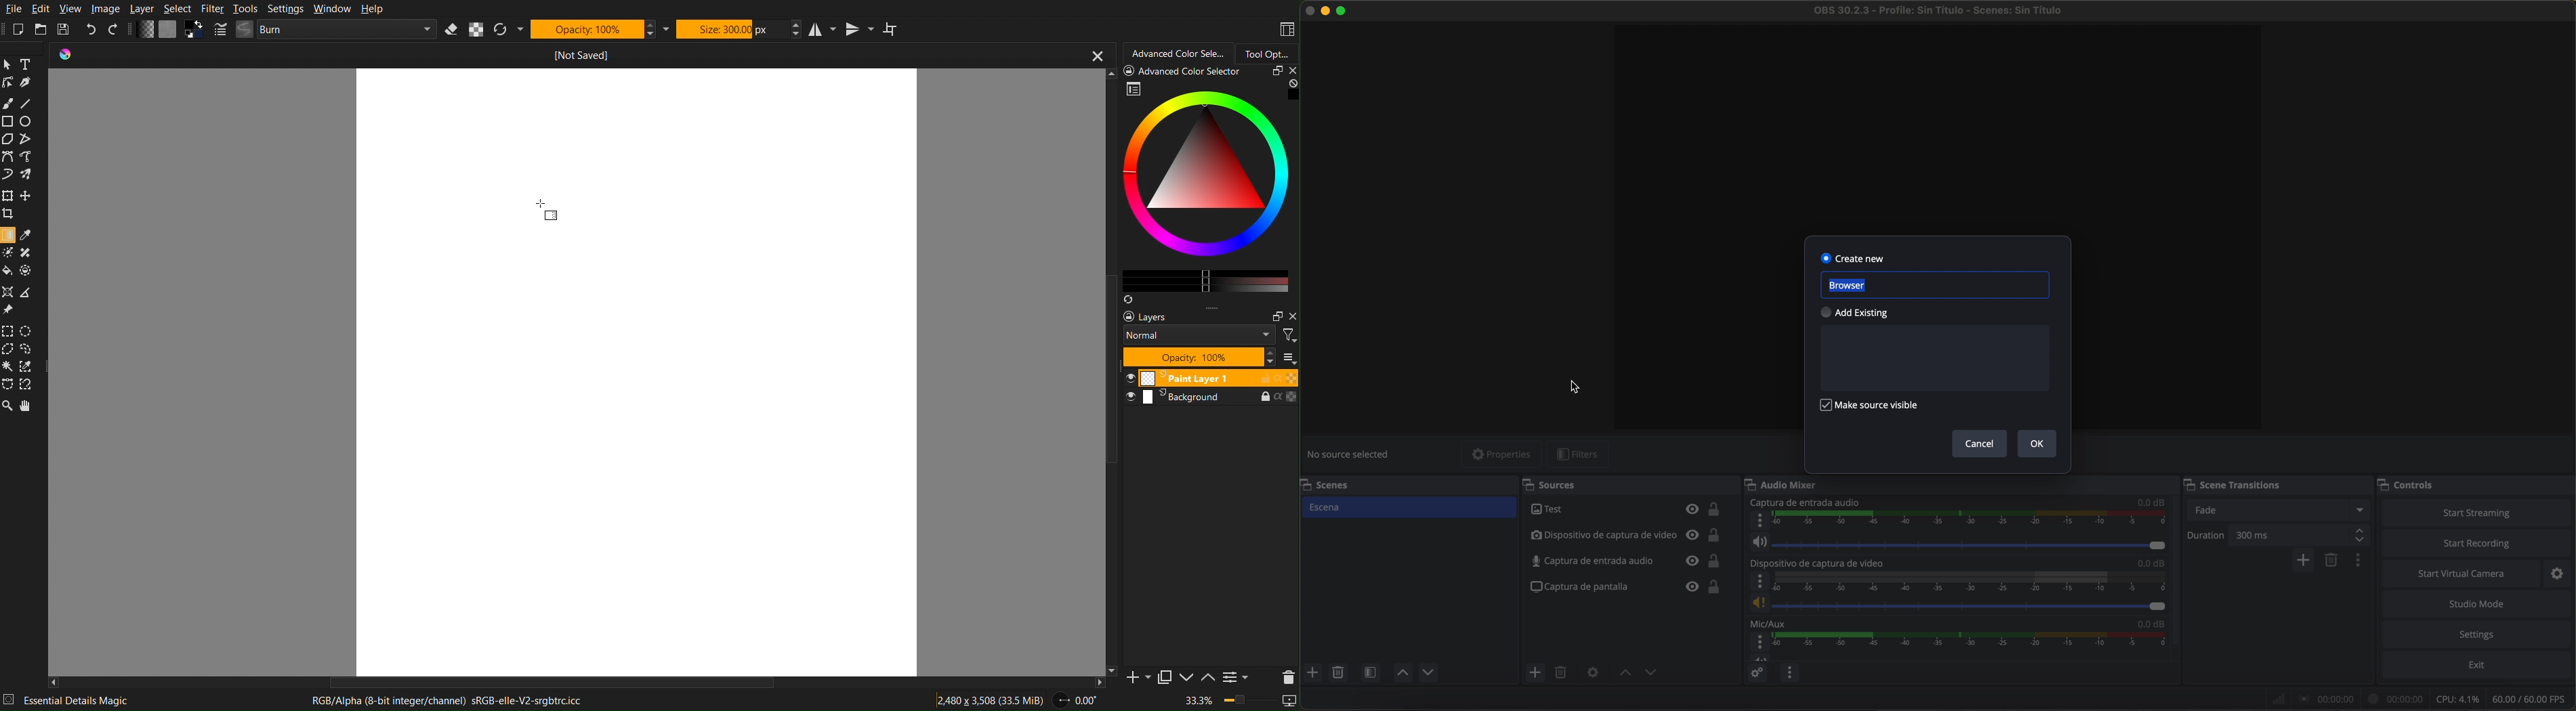 Image resolution: width=2576 pixels, height=728 pixels. Describe the element at coordinates (453, 29) in the screenshot. I see `Erase` at that location.